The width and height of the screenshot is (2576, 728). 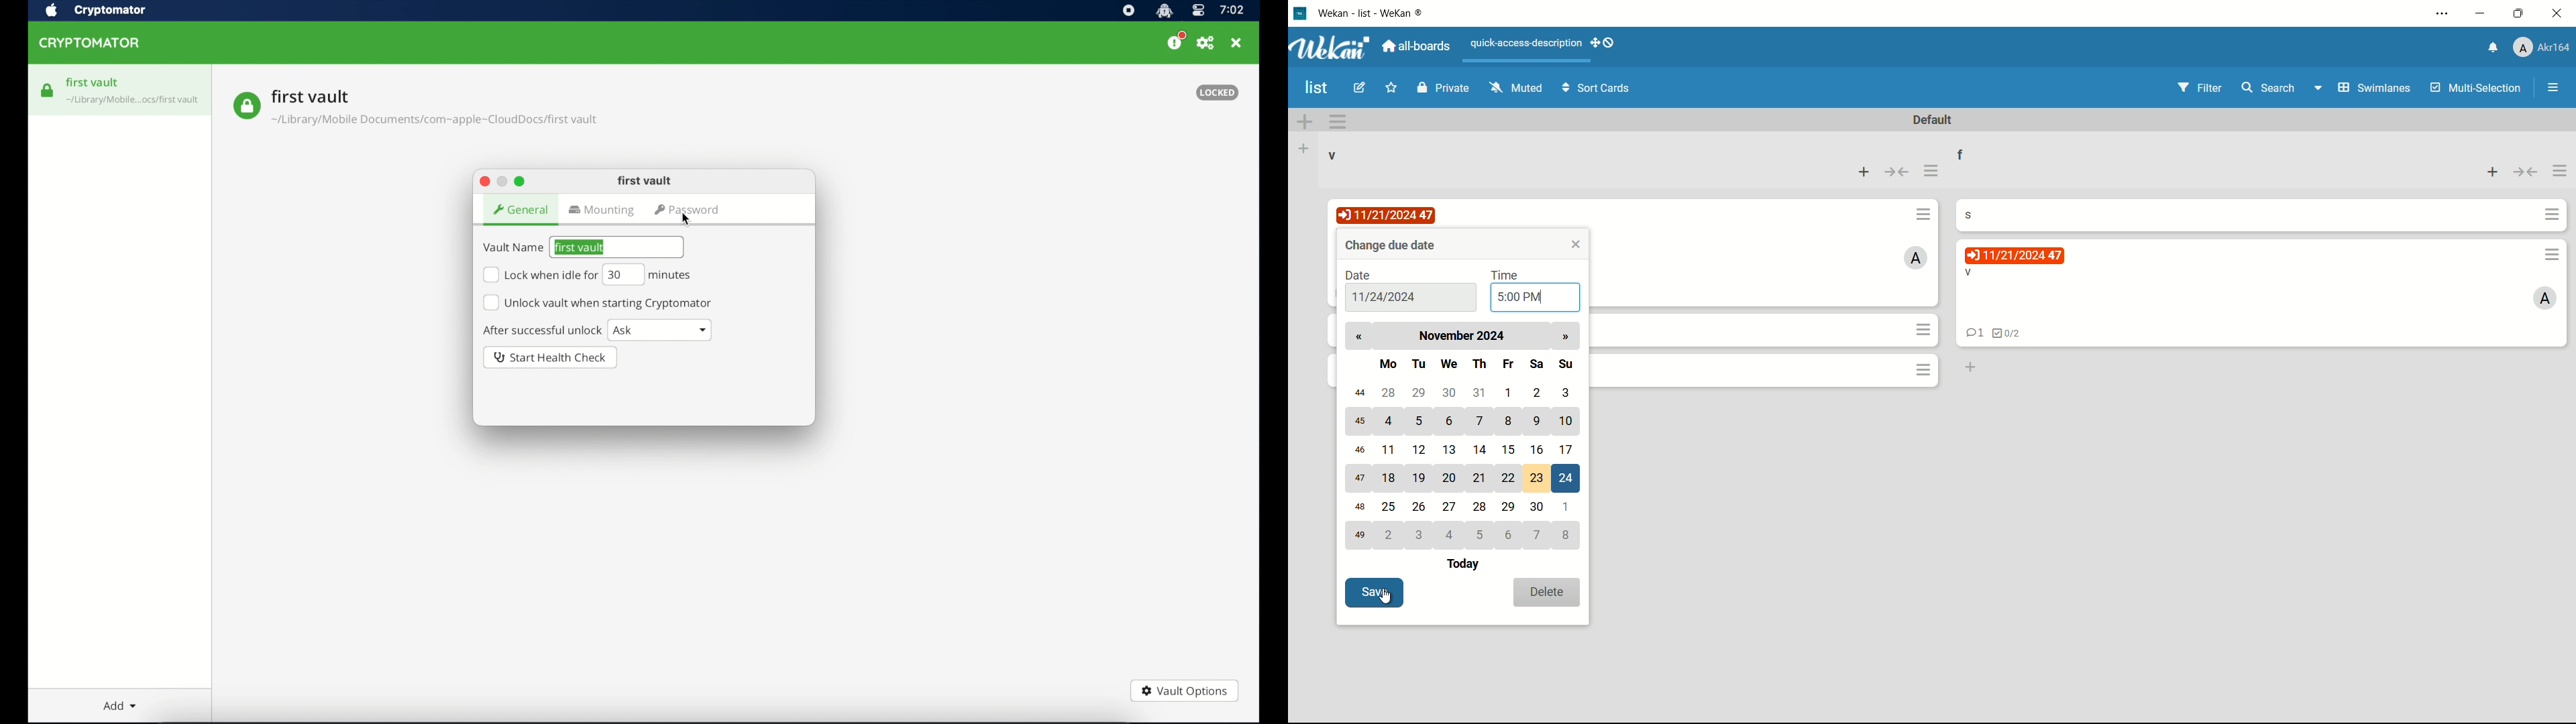 What do you see at coordinates (1519, 298) in the screenshot?
I see `enter time` at bounding box center [1519, 298].